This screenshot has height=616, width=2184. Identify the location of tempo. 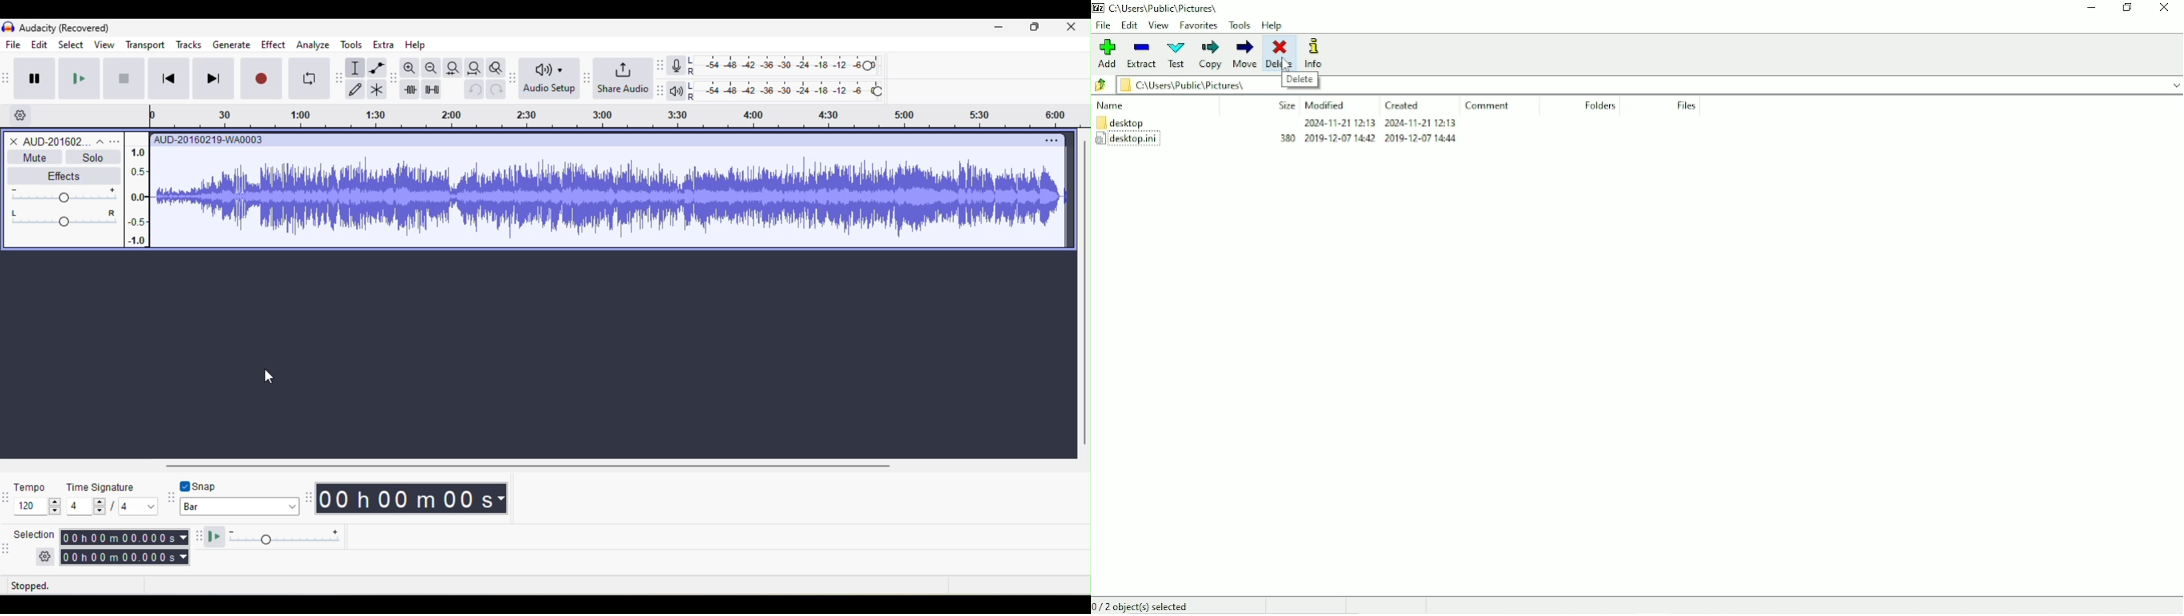
(36, 497).